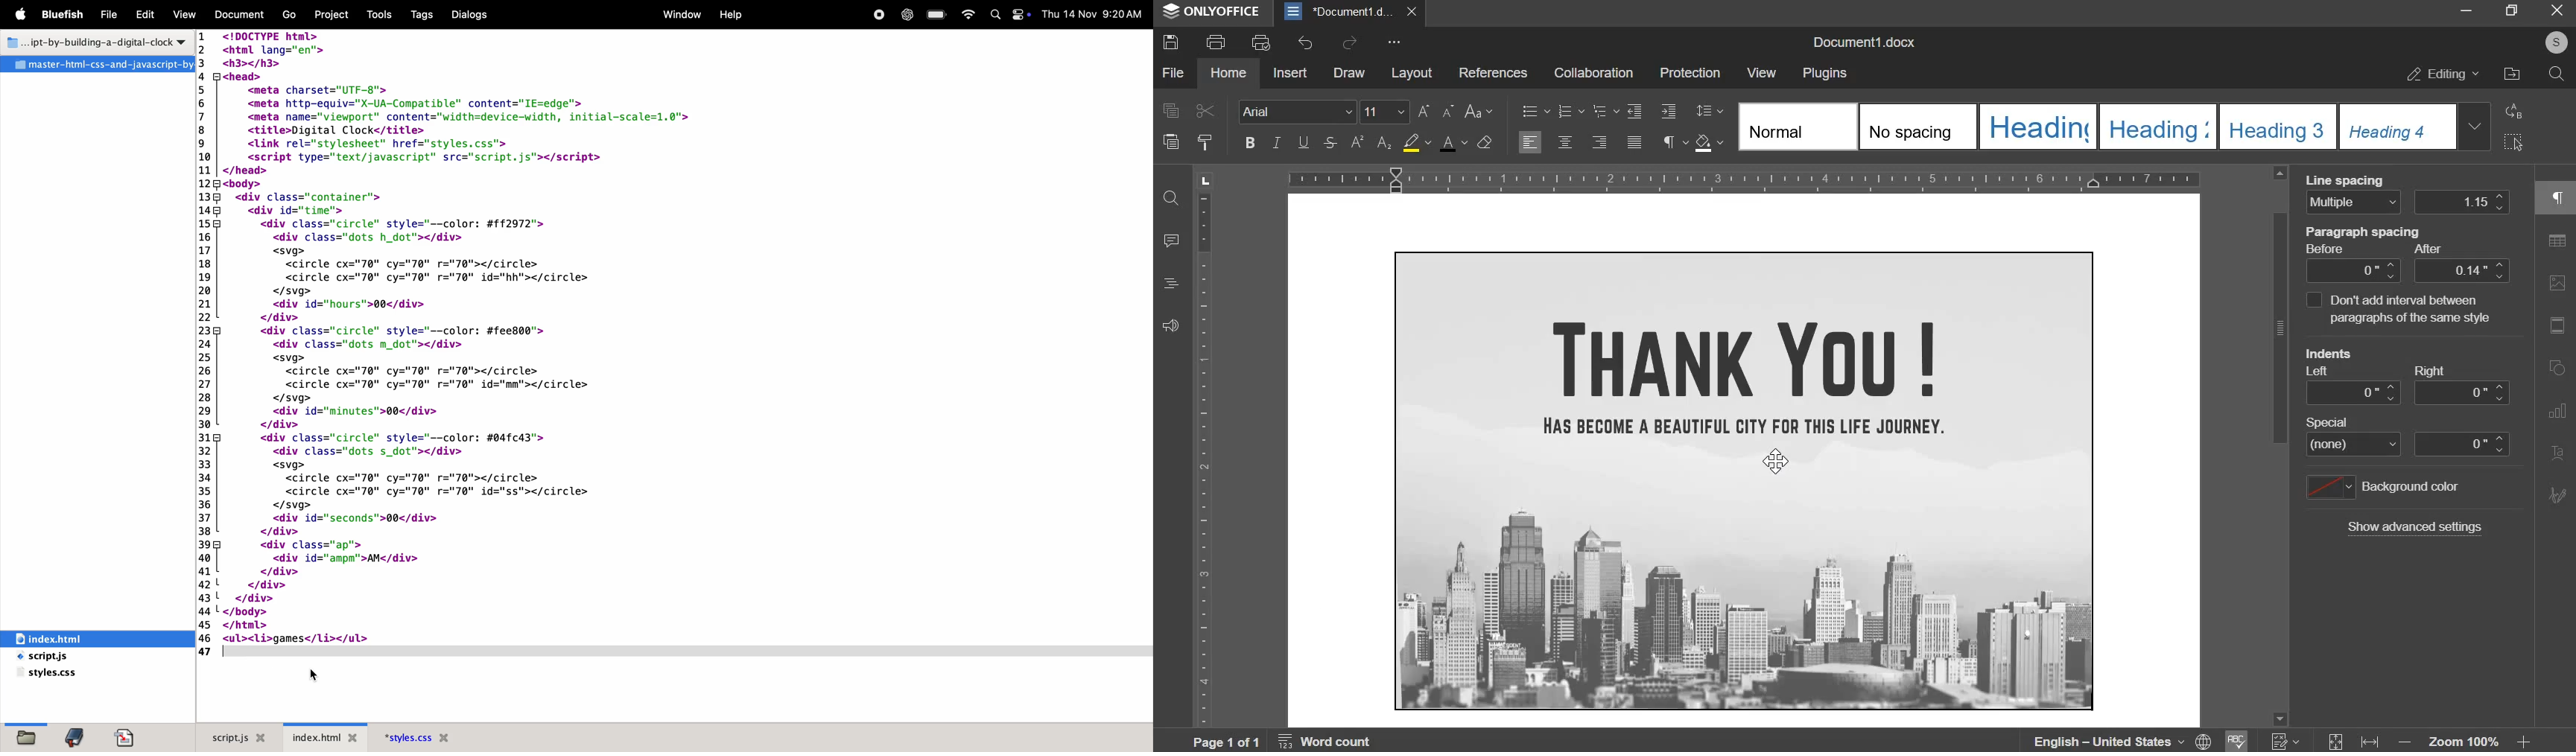  Describe the element at coordinates (1356, 142) in the screenshot. I see `superscript` at that location.